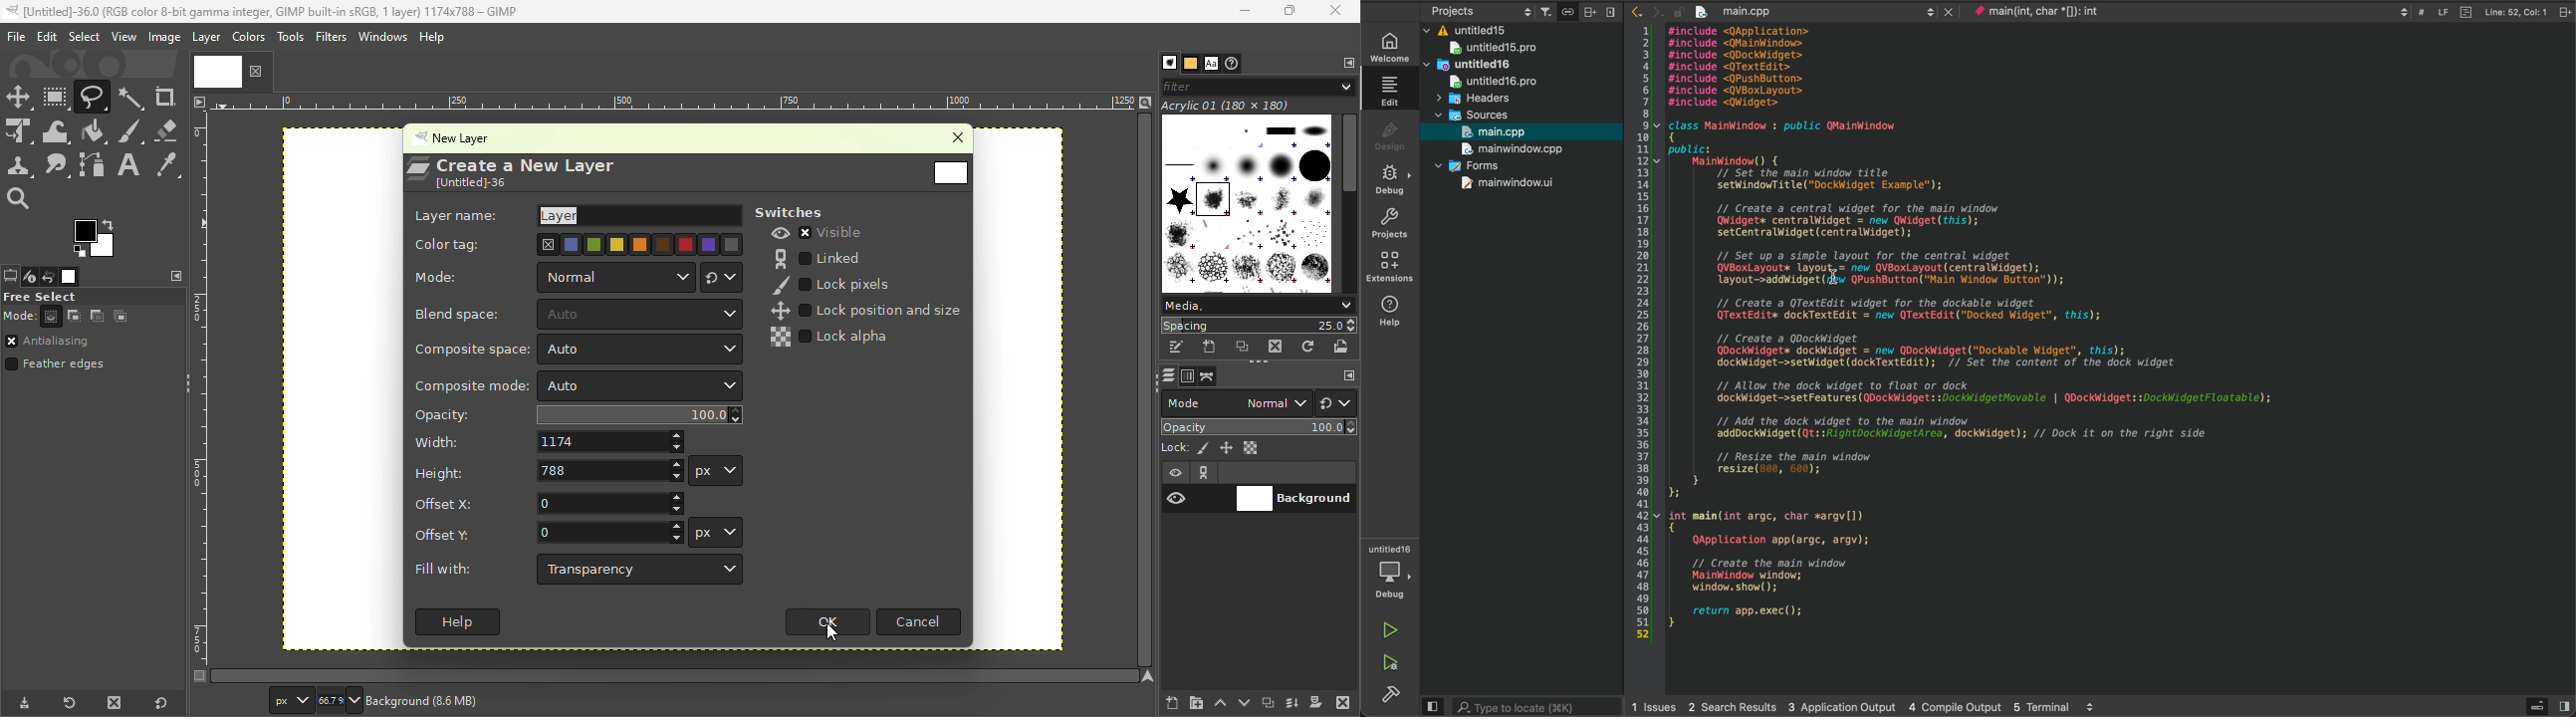 The image size is (2576, 728). I want to click on forms, so click(1476, 166).